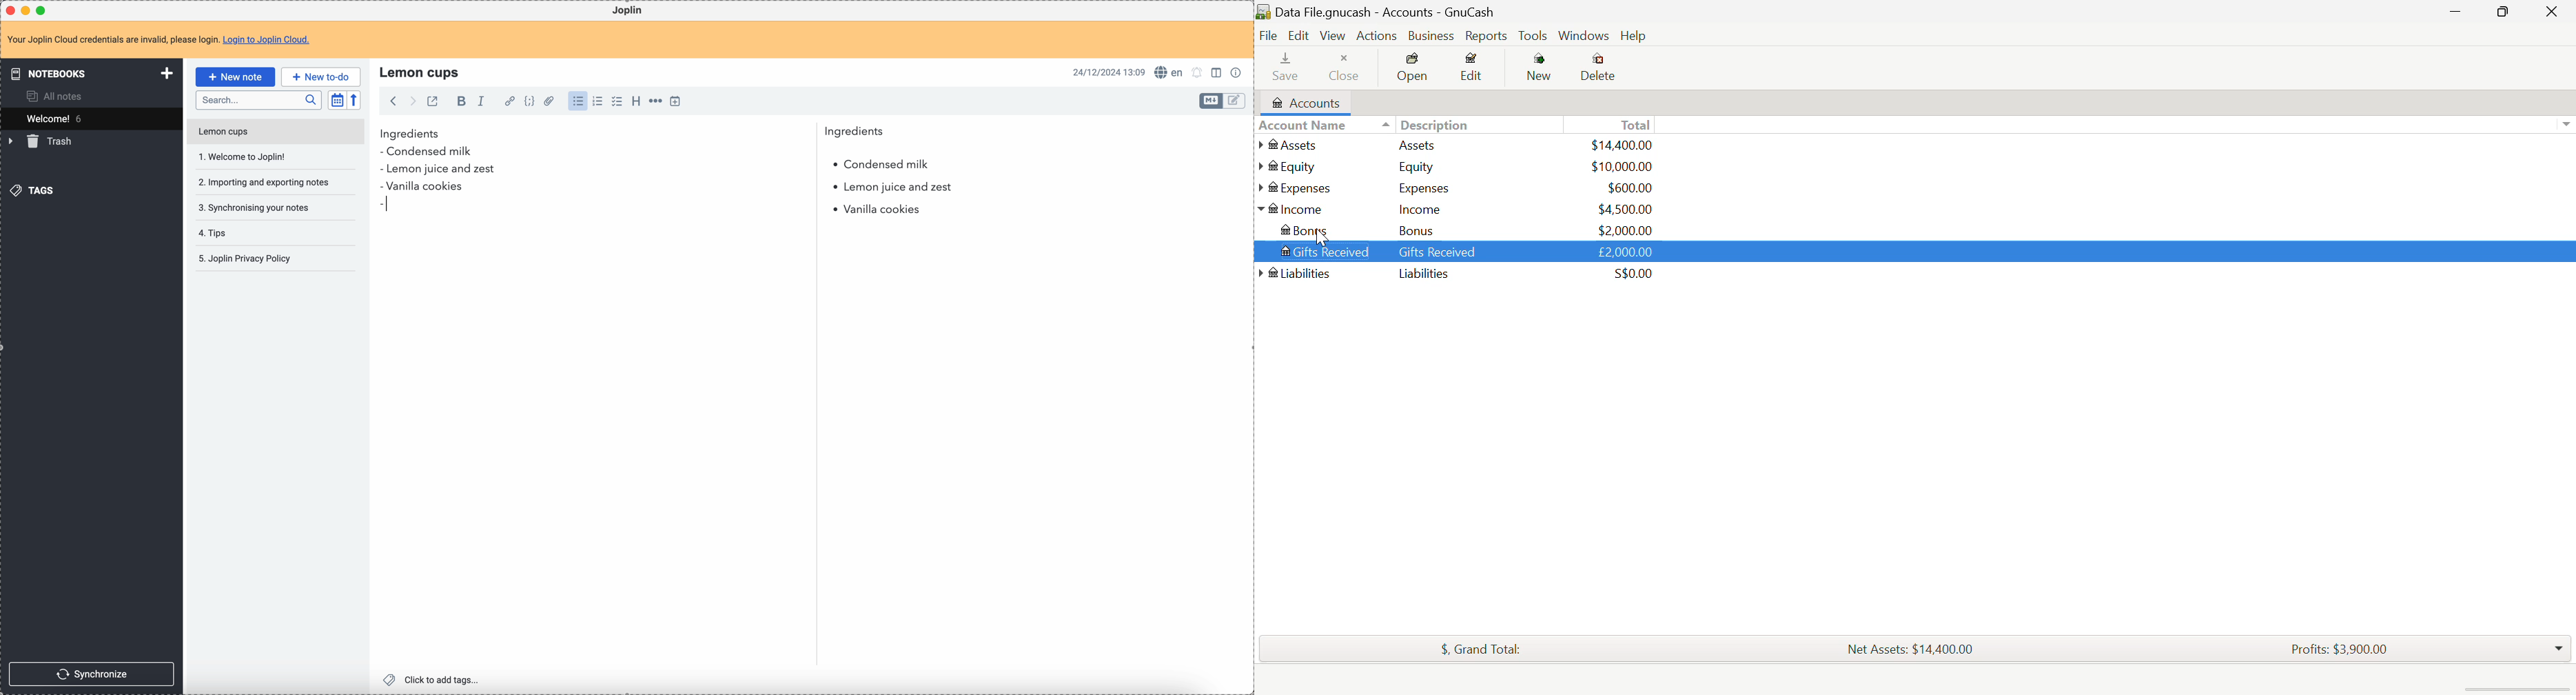 Image resolution: width=2576 pixels, height=700 pixels. I want to click on notebooks, so click(93, 73).